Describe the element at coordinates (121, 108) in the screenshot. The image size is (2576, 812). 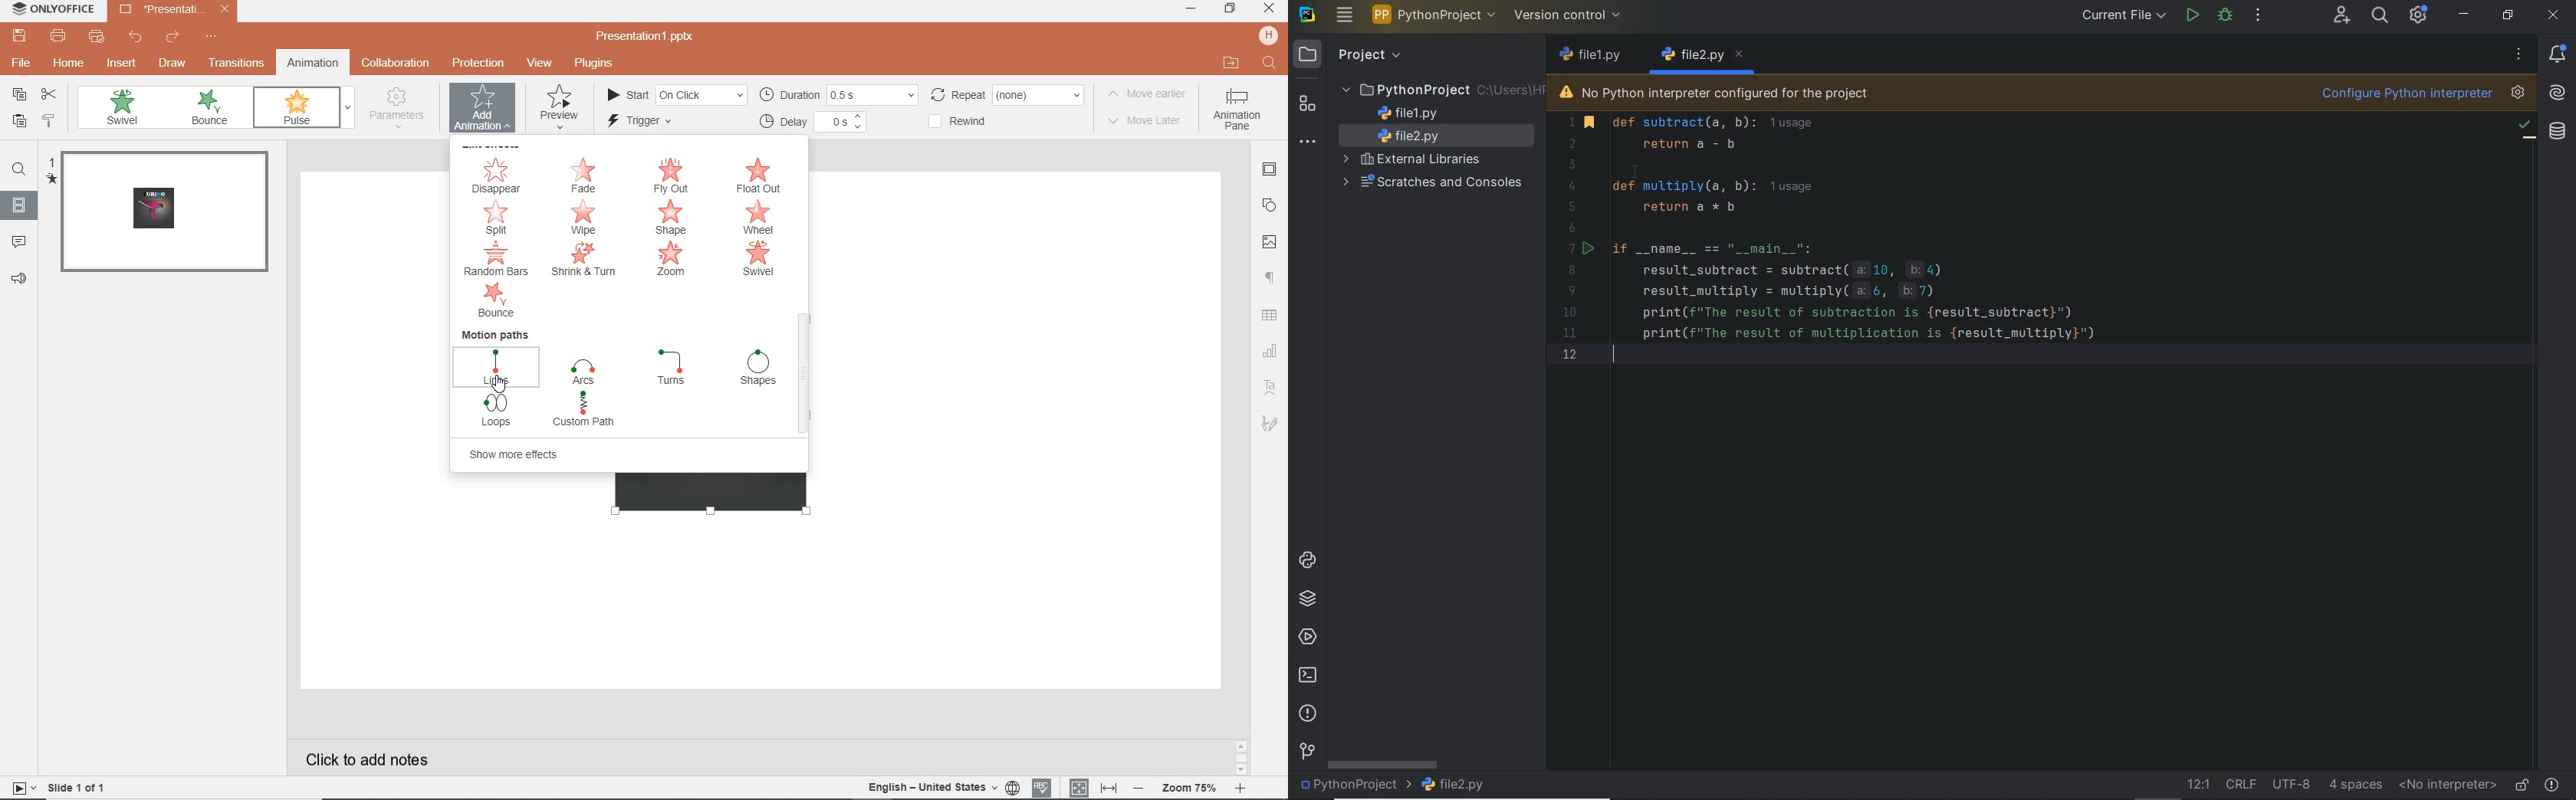
I see `swivel` at that location.